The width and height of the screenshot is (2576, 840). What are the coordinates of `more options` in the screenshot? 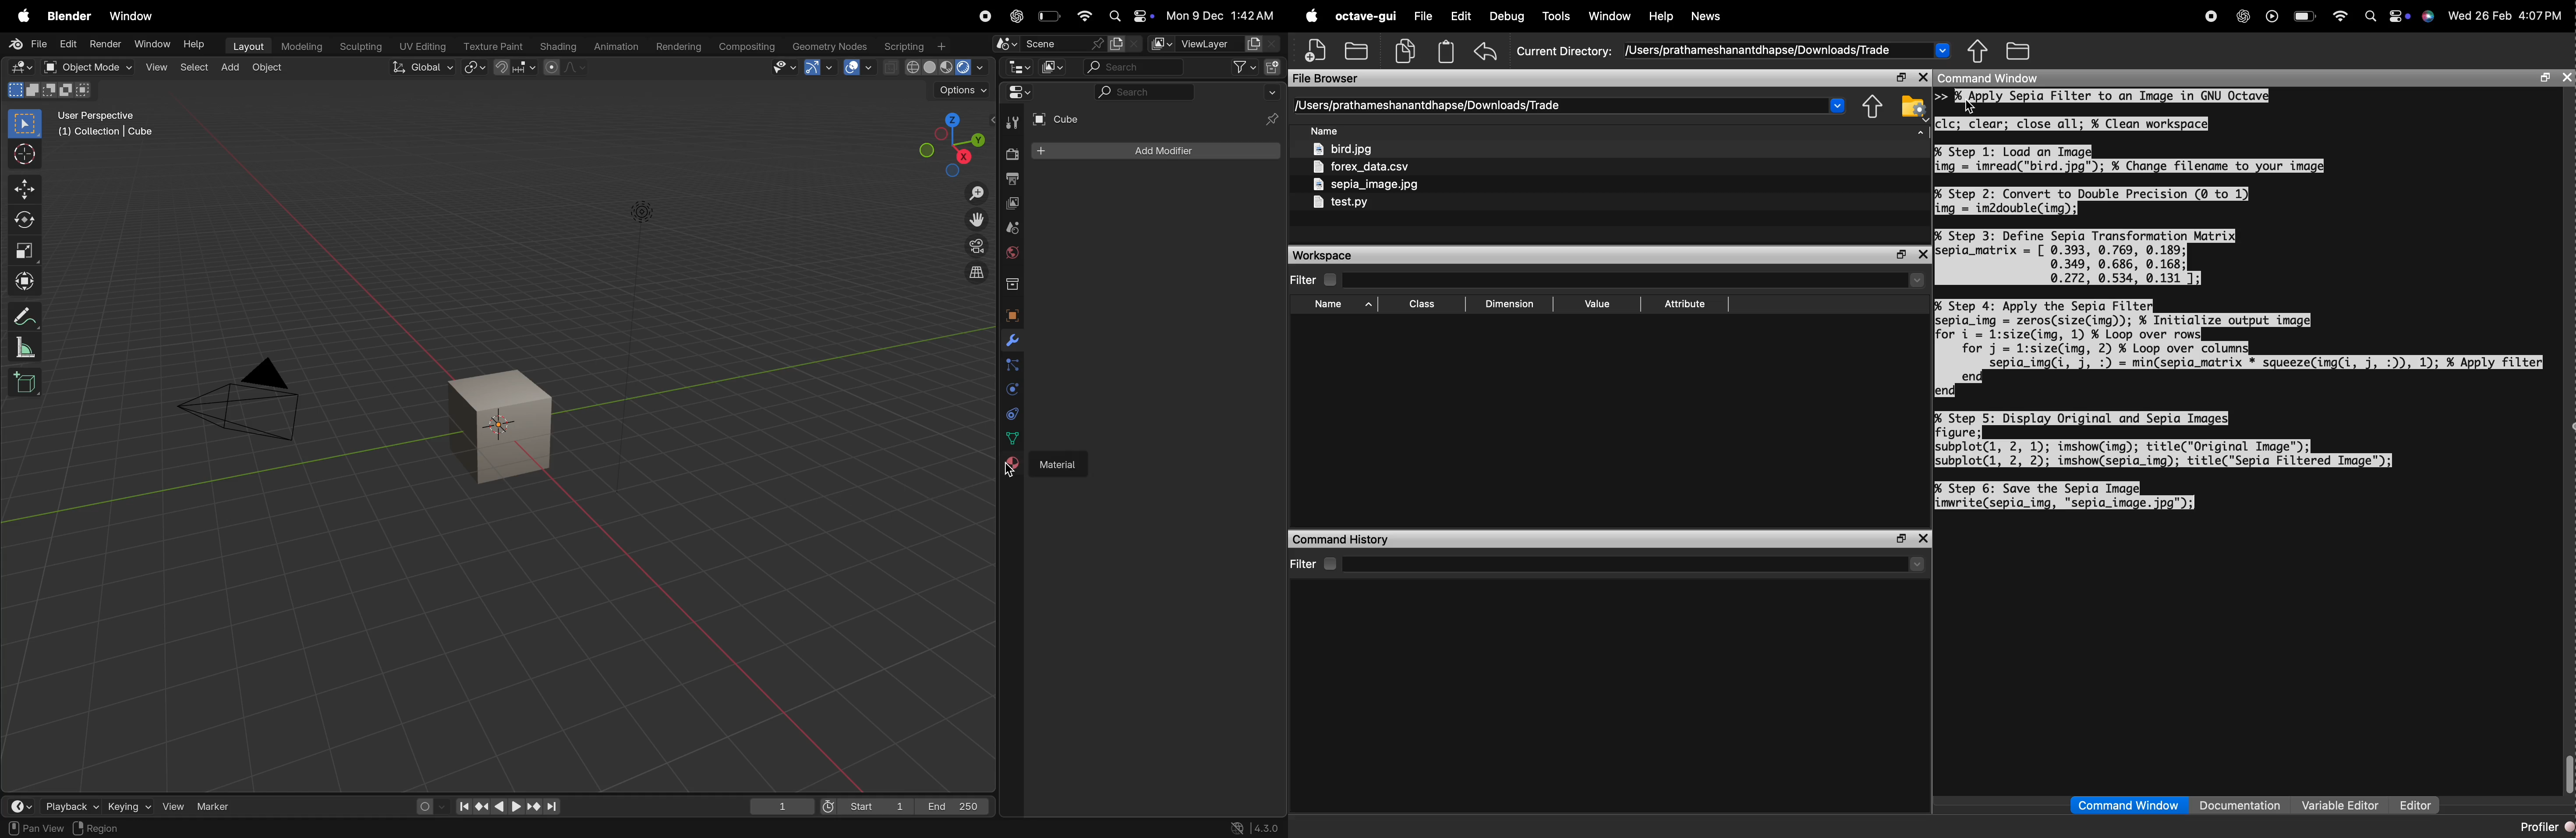 It's located at (1271, 91).